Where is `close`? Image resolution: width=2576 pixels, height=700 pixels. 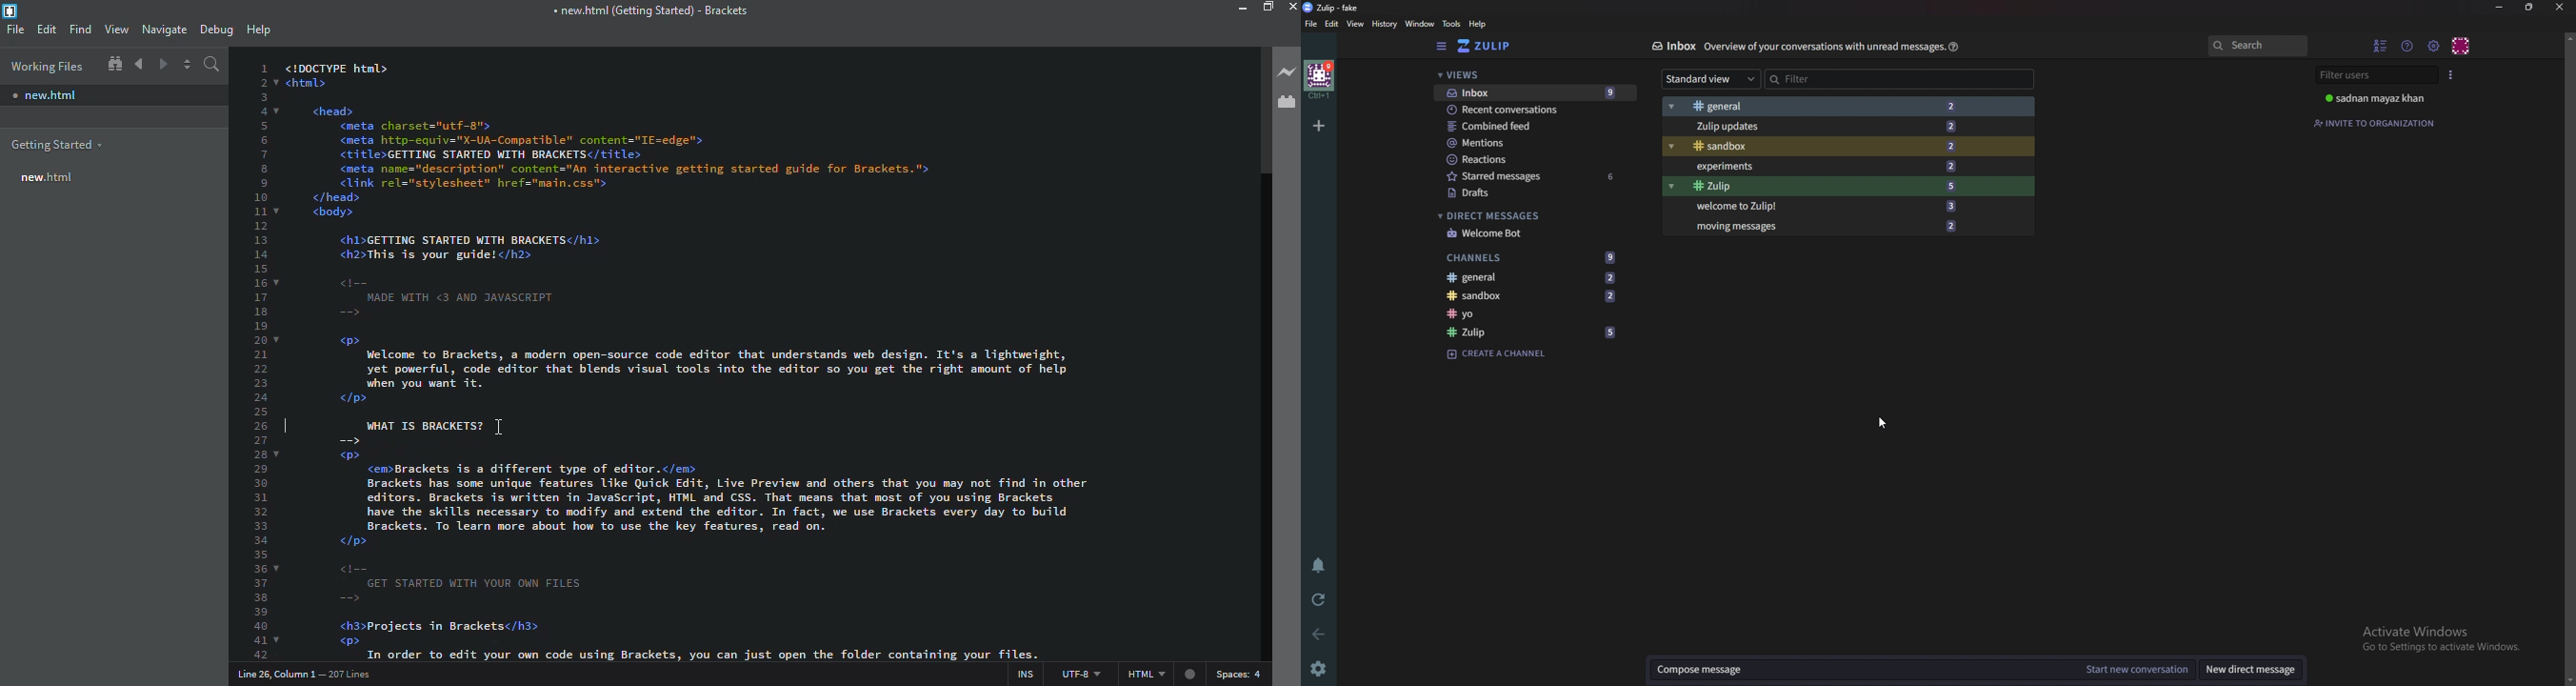 close is located at coordinates (2560, 7).